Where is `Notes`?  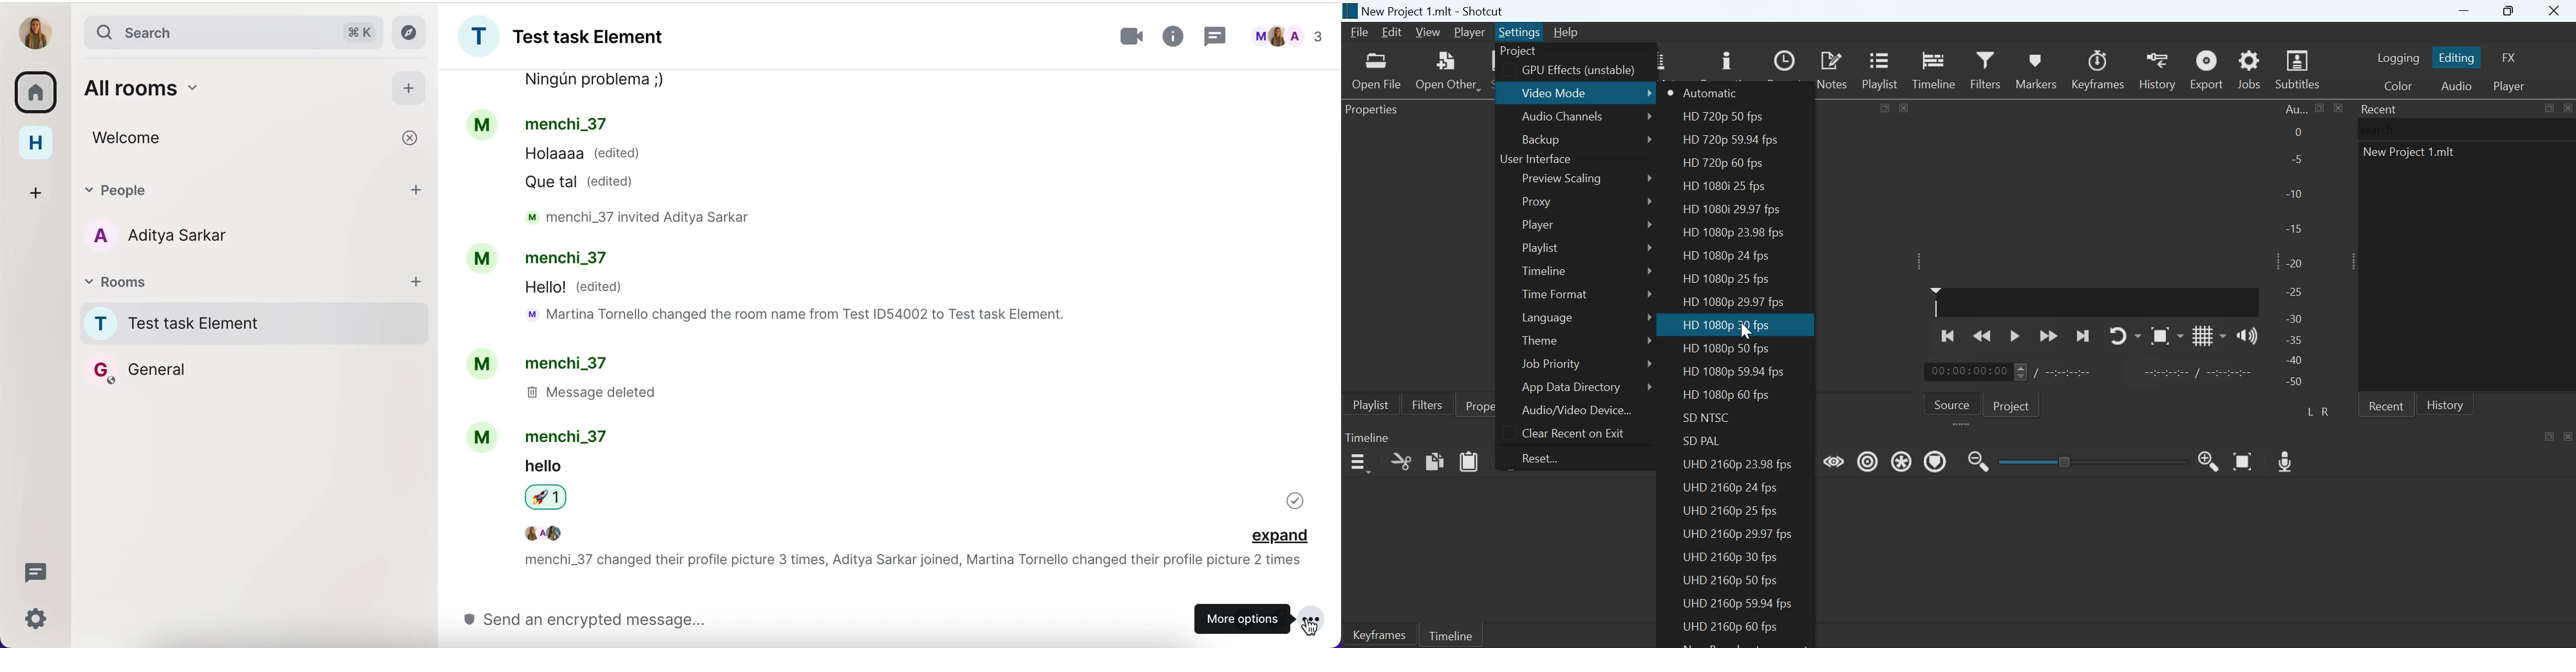 Notes is located at coordinates (1834, 69).